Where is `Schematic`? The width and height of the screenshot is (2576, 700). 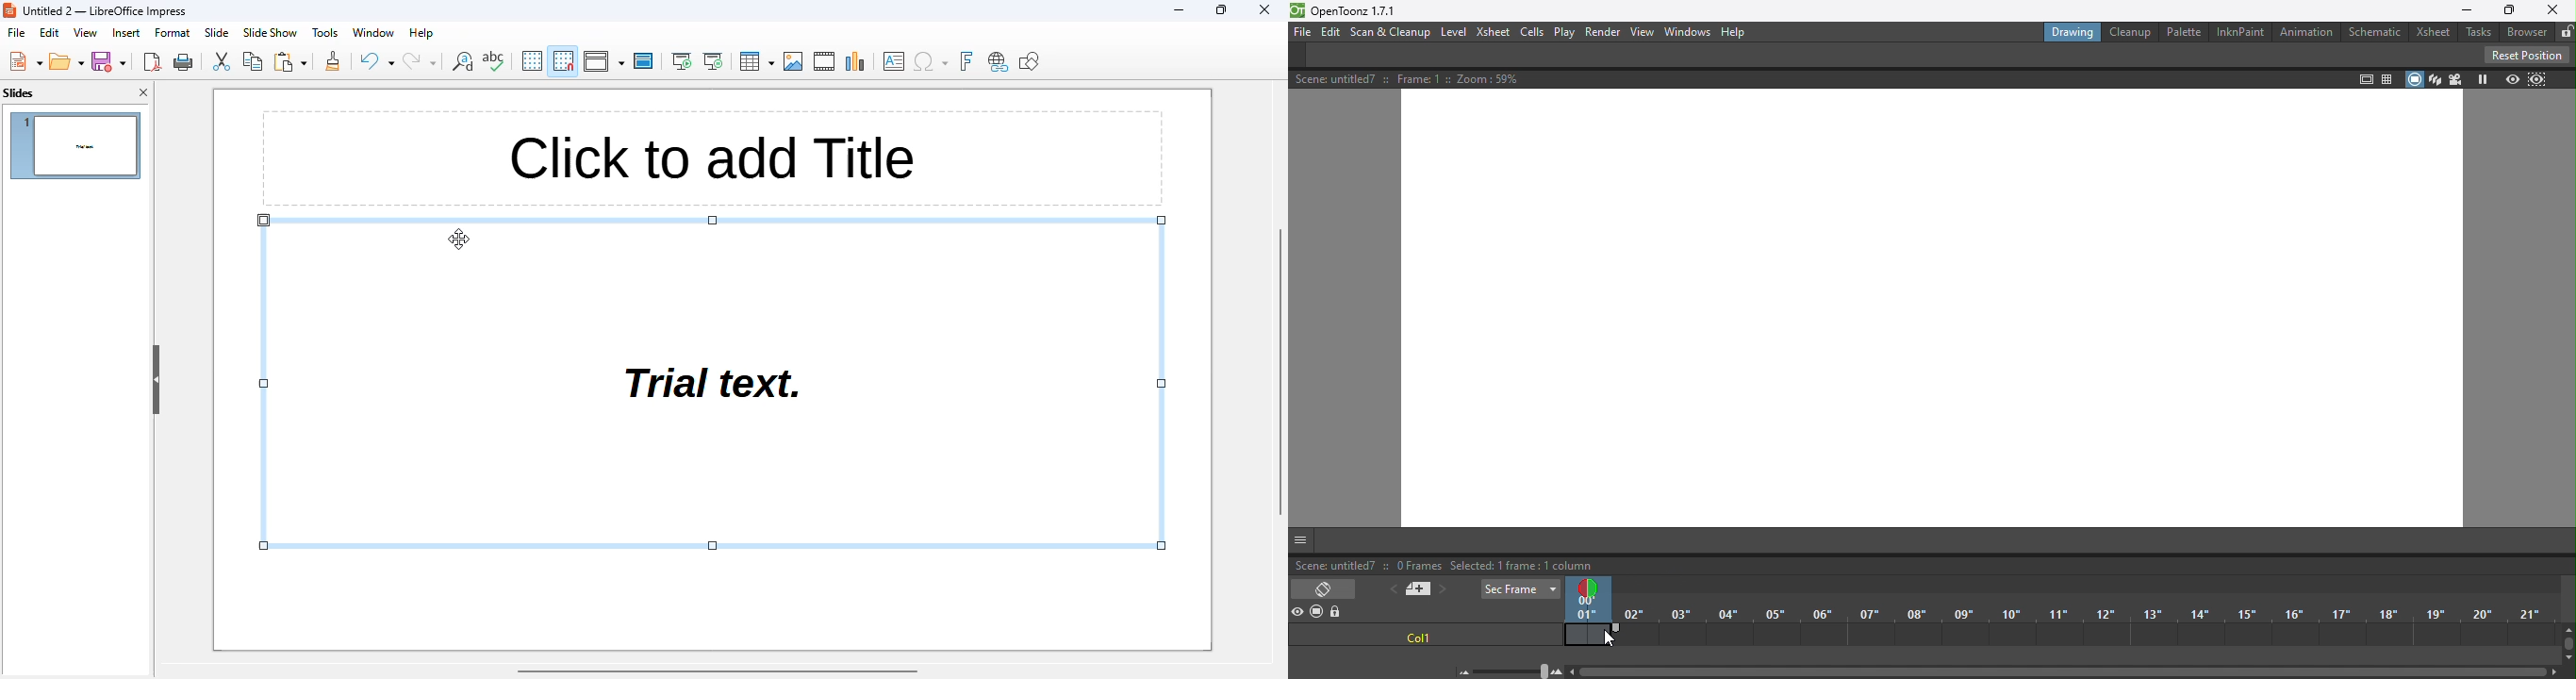 Schematic is located at coordinates (2374, 32).